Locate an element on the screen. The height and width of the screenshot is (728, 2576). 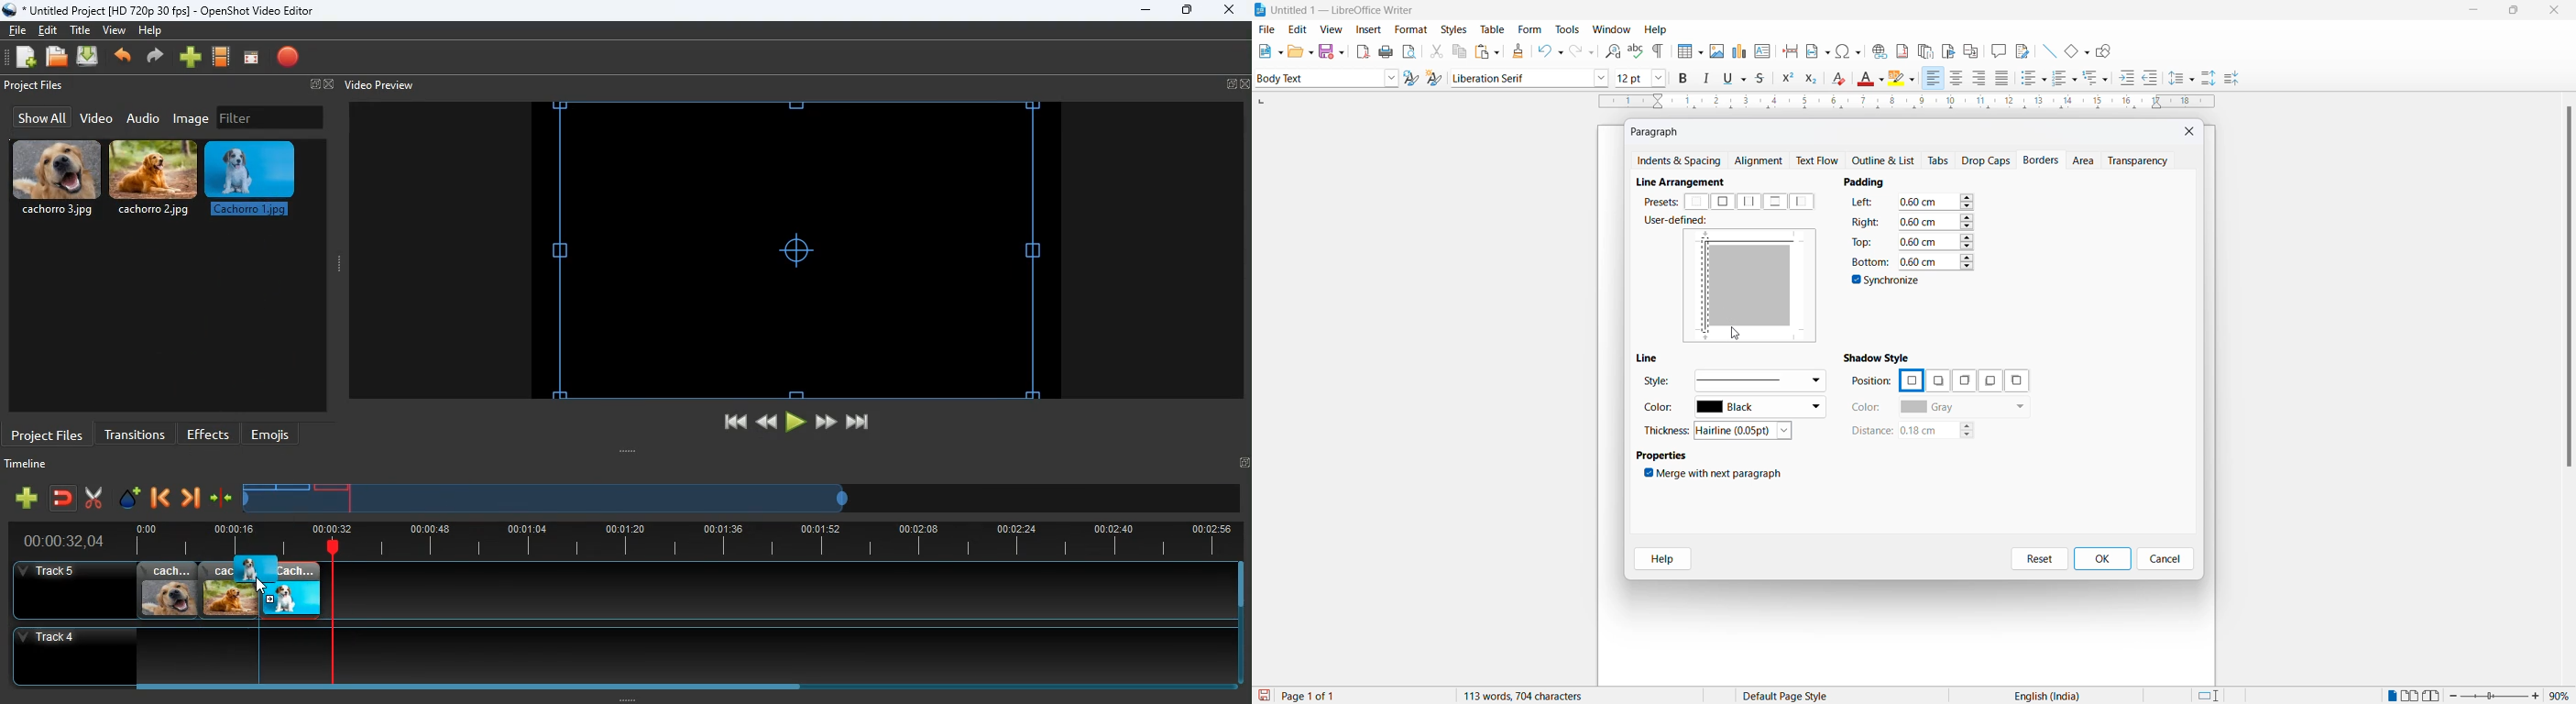
back is located at coordinates (764, 422).